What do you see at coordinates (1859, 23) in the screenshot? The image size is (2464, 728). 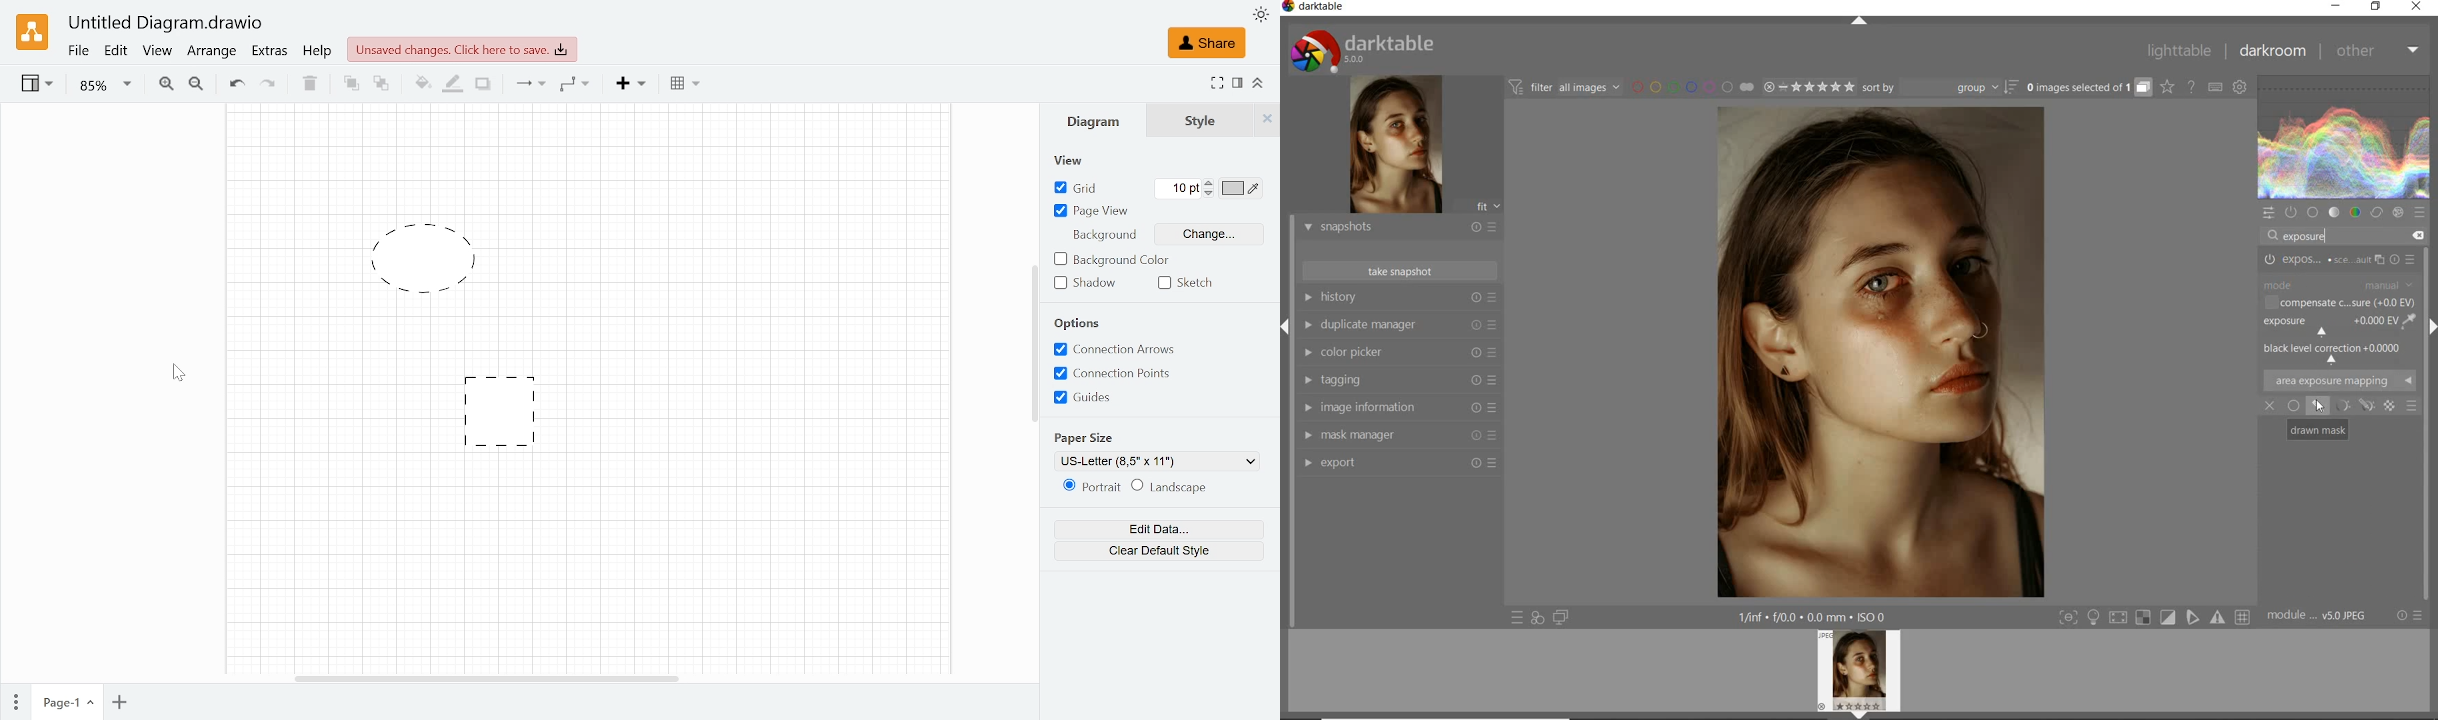 I see `expand/collapse` at bounding box center [1859, 23].